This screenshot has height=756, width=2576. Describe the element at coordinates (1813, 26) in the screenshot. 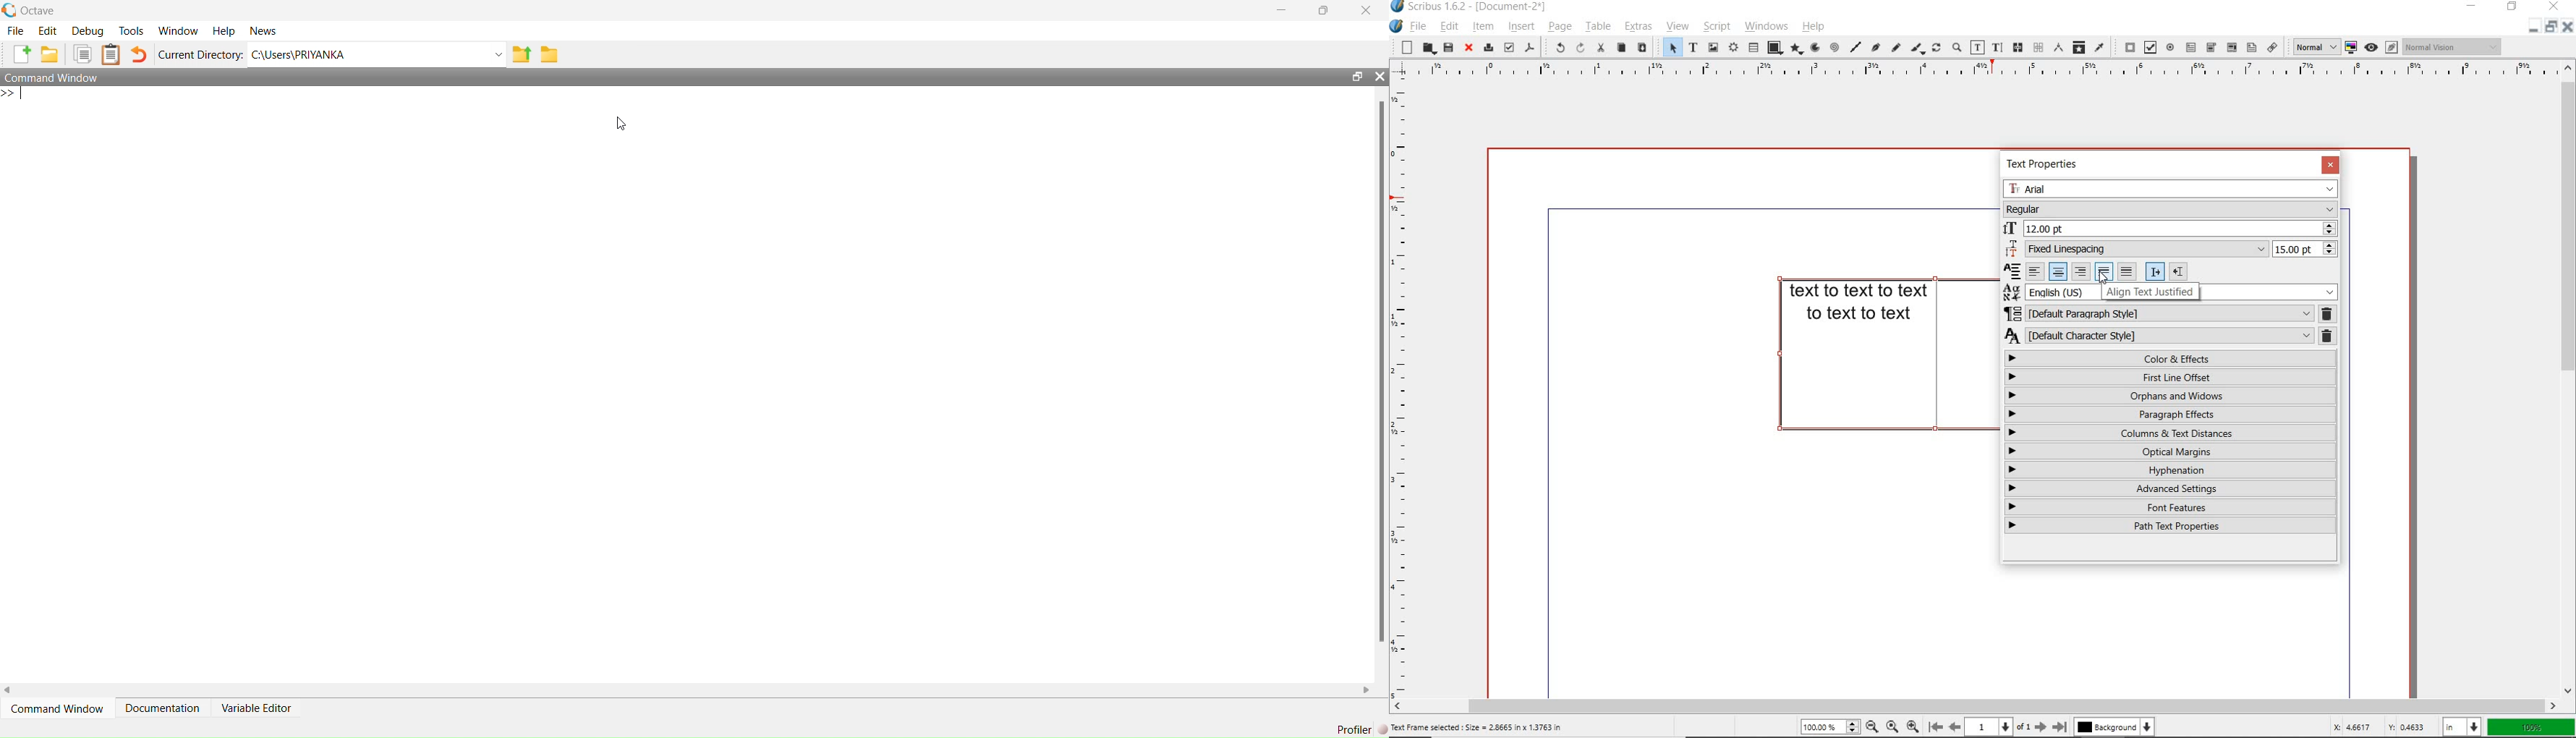

I see `help` at that location.